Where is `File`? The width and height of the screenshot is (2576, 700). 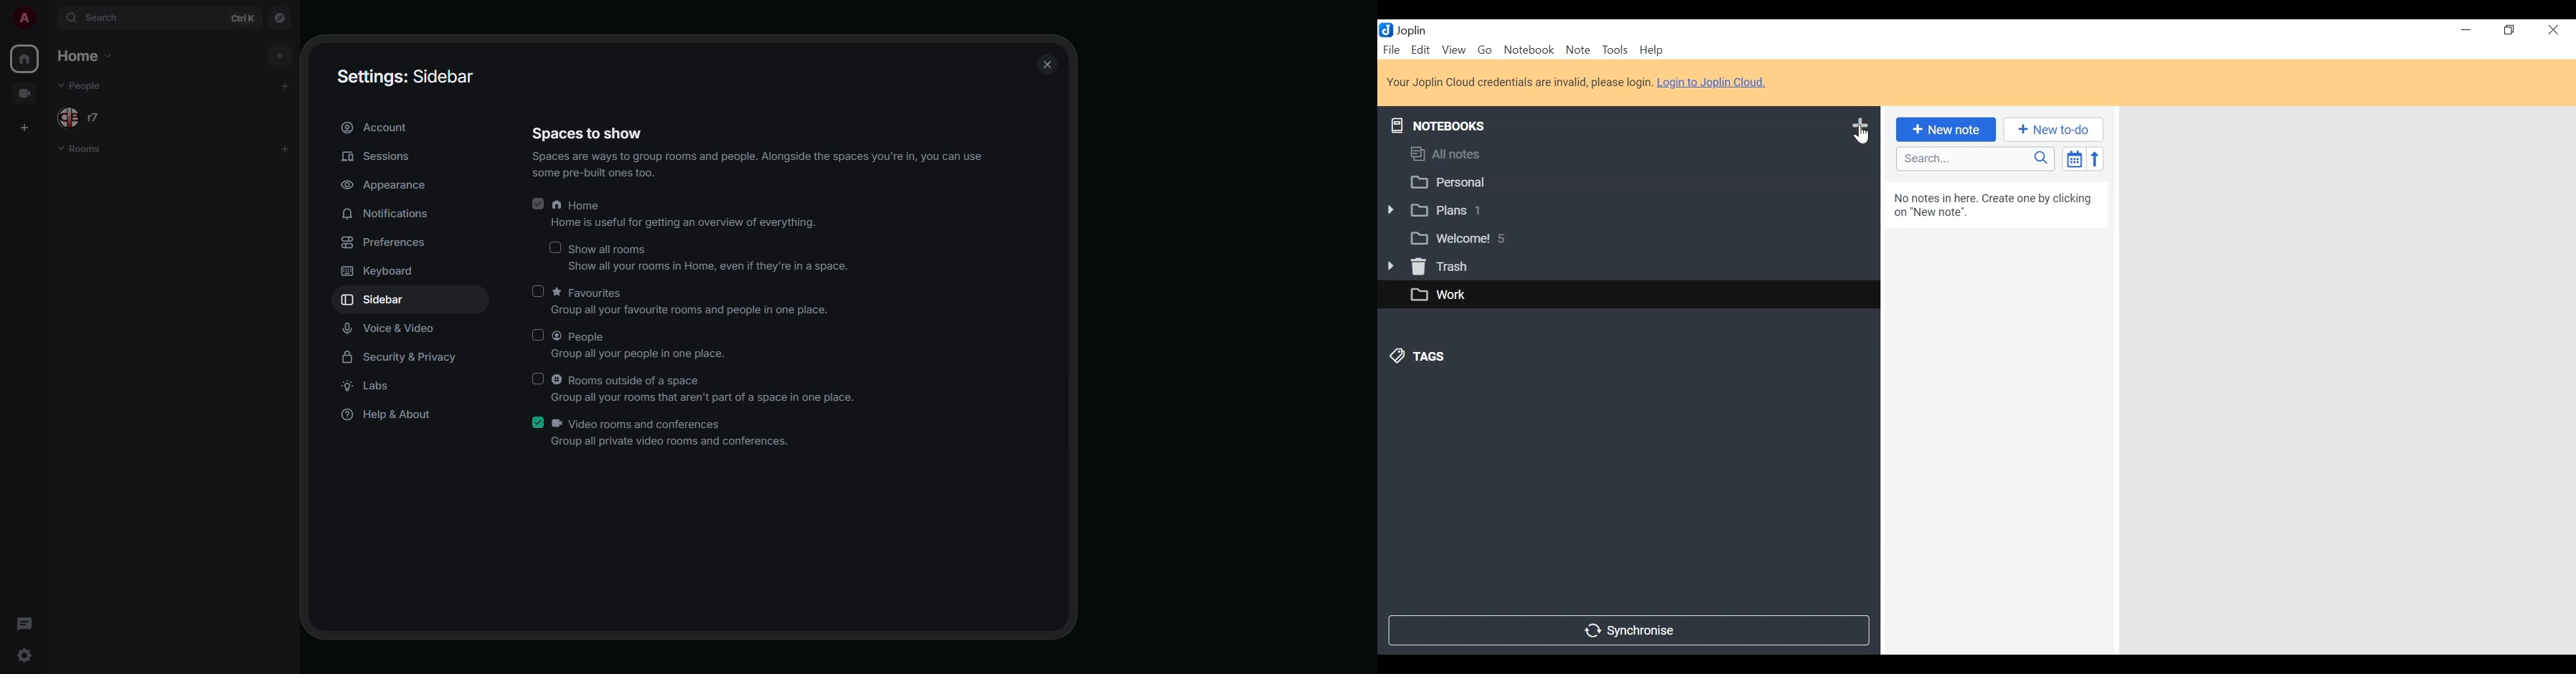
File is located at coordinates (1390, 49).